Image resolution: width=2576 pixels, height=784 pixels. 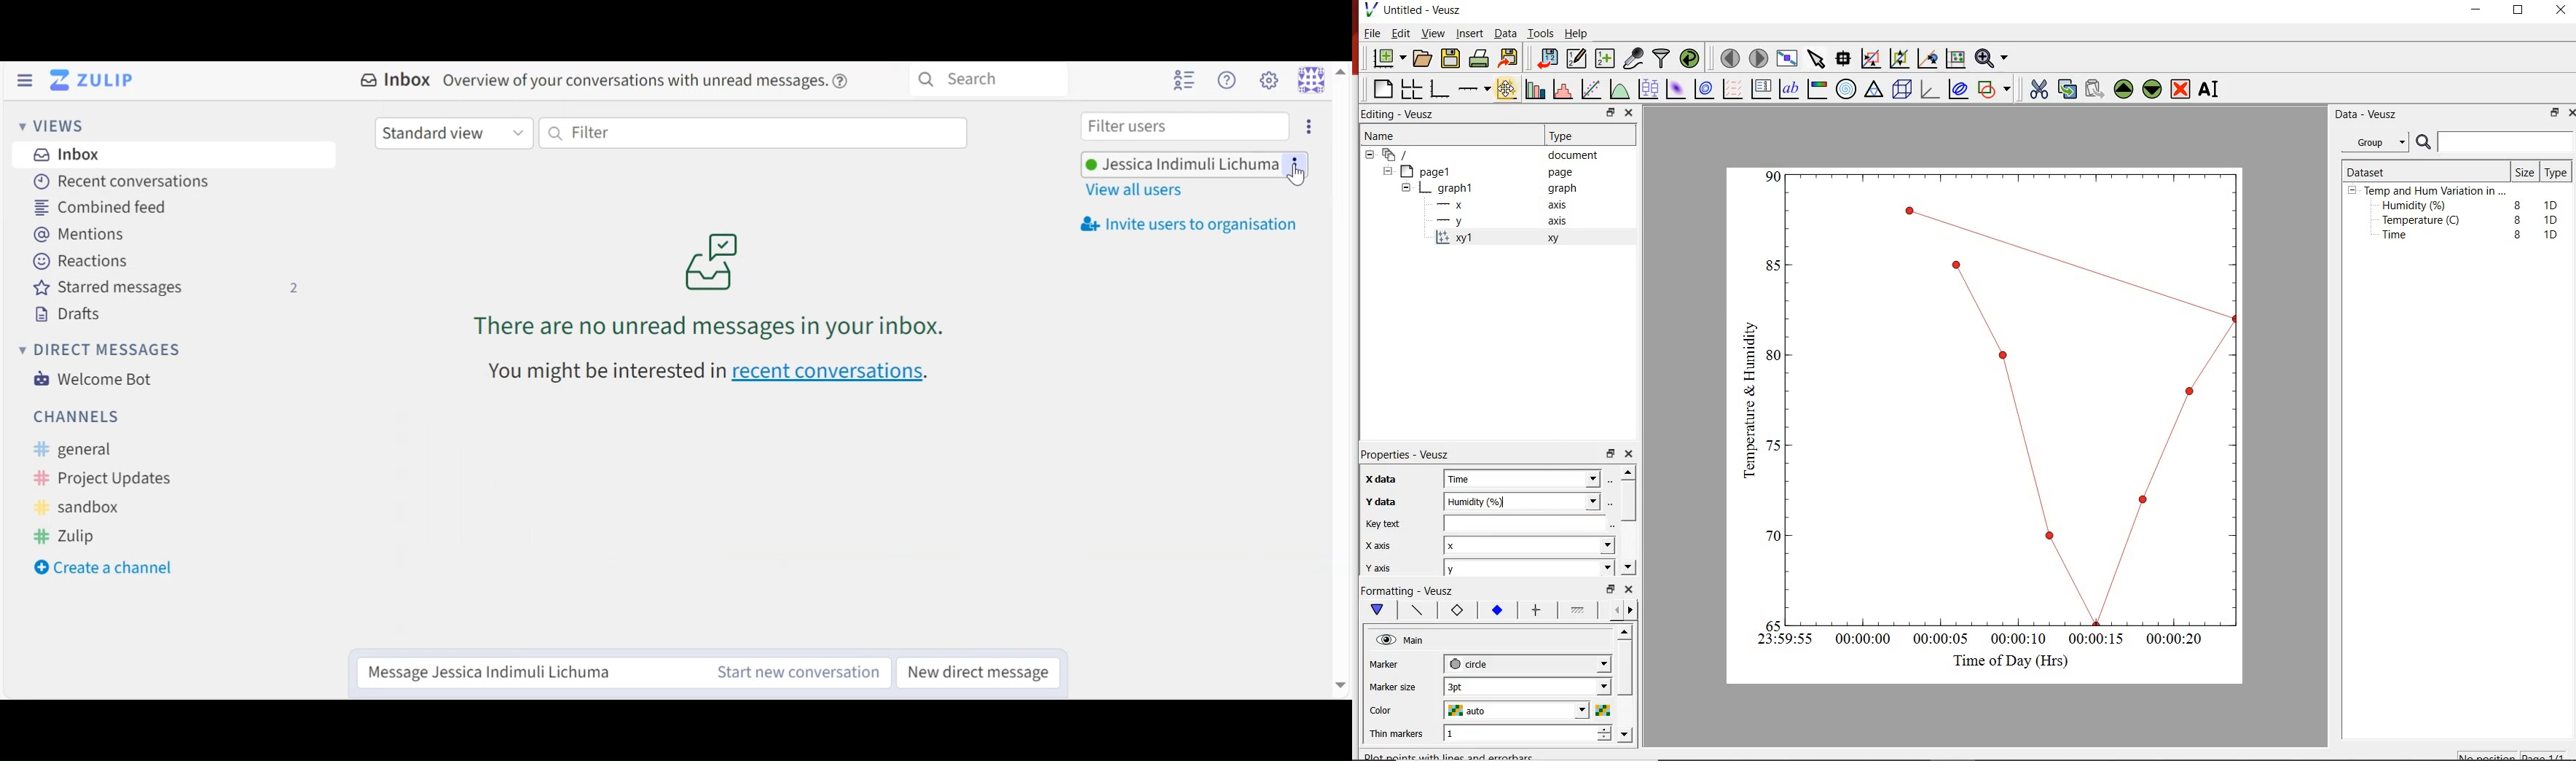 What do you see at coordinates (1875, 91) in the screenshot?
I see `ternary graph` at bounding box center [1875, 91].